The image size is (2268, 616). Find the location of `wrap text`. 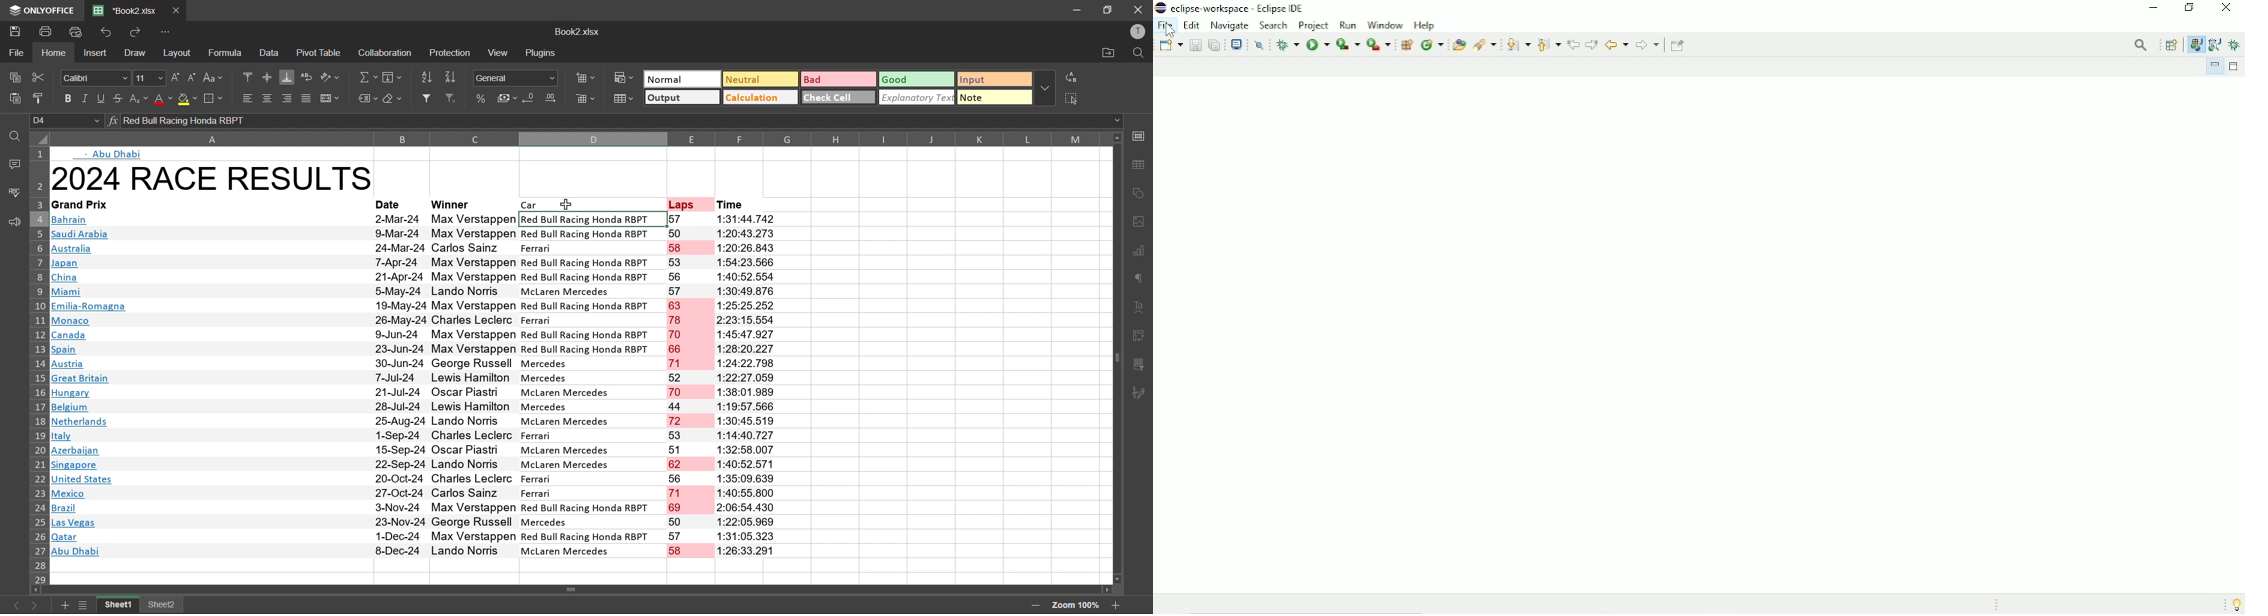

wrap text is located at coordinates (305, 77).